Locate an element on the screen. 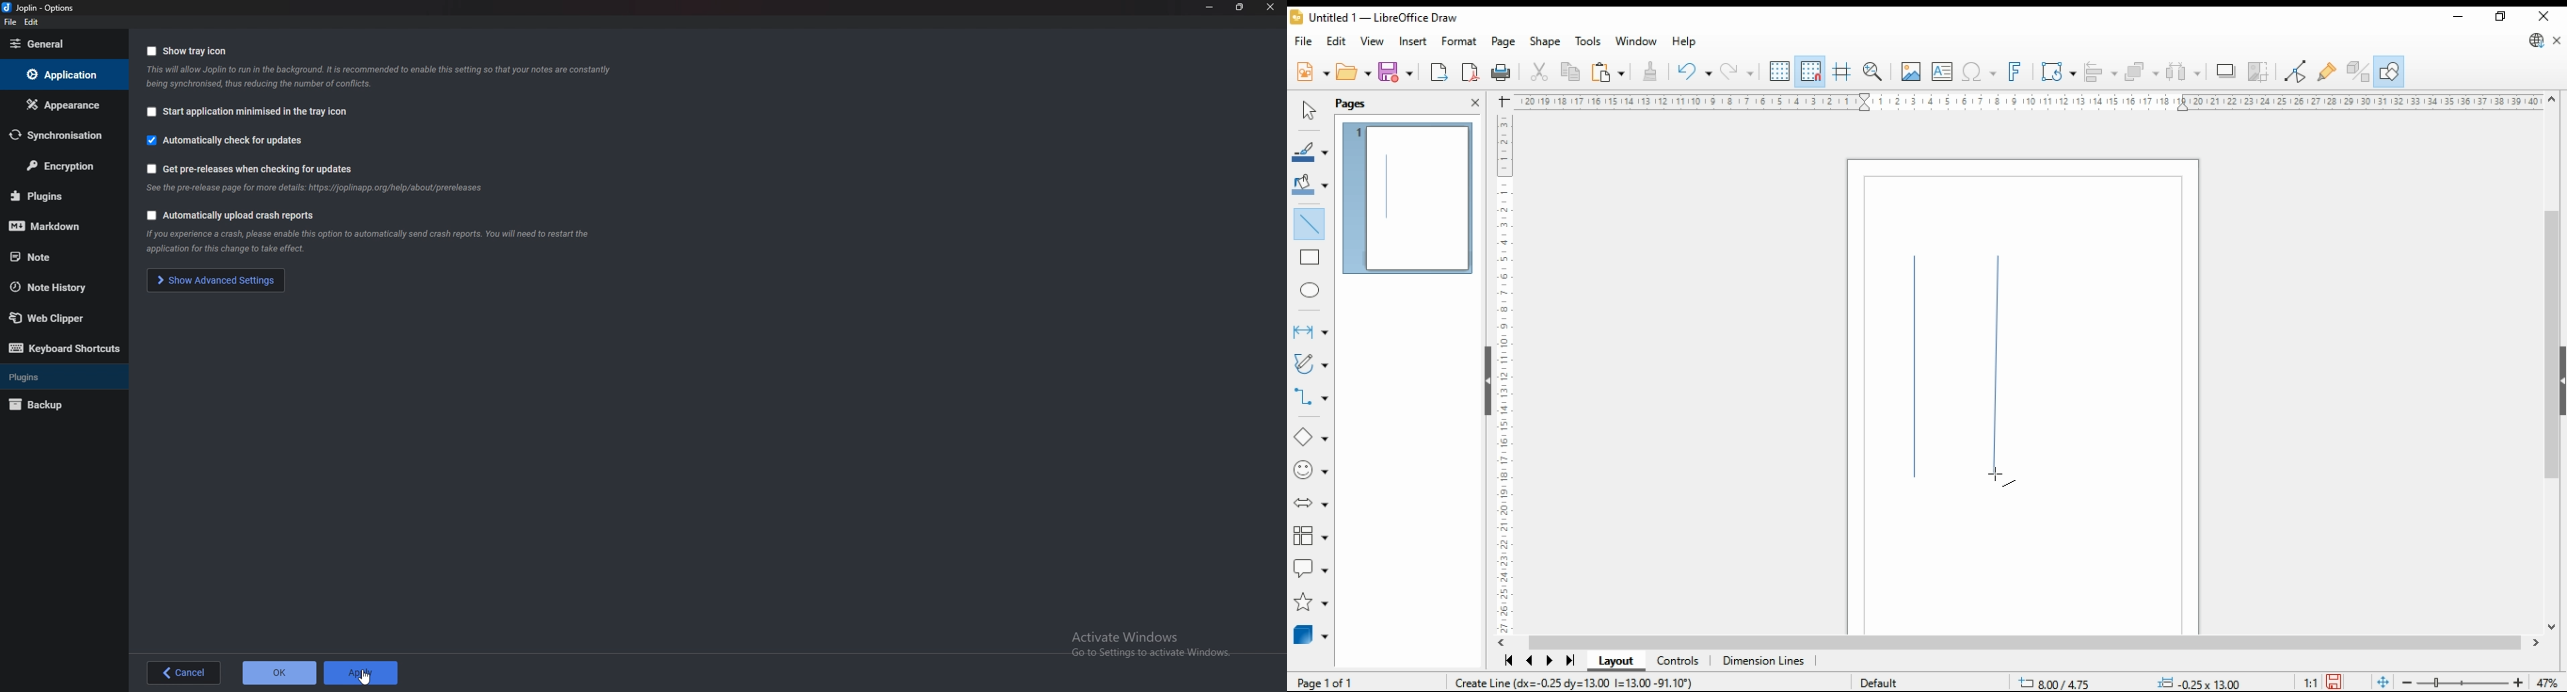 Image resolution: width=2576 pixels, height=700 pixels. Note history is located at coordinates (60, 286).